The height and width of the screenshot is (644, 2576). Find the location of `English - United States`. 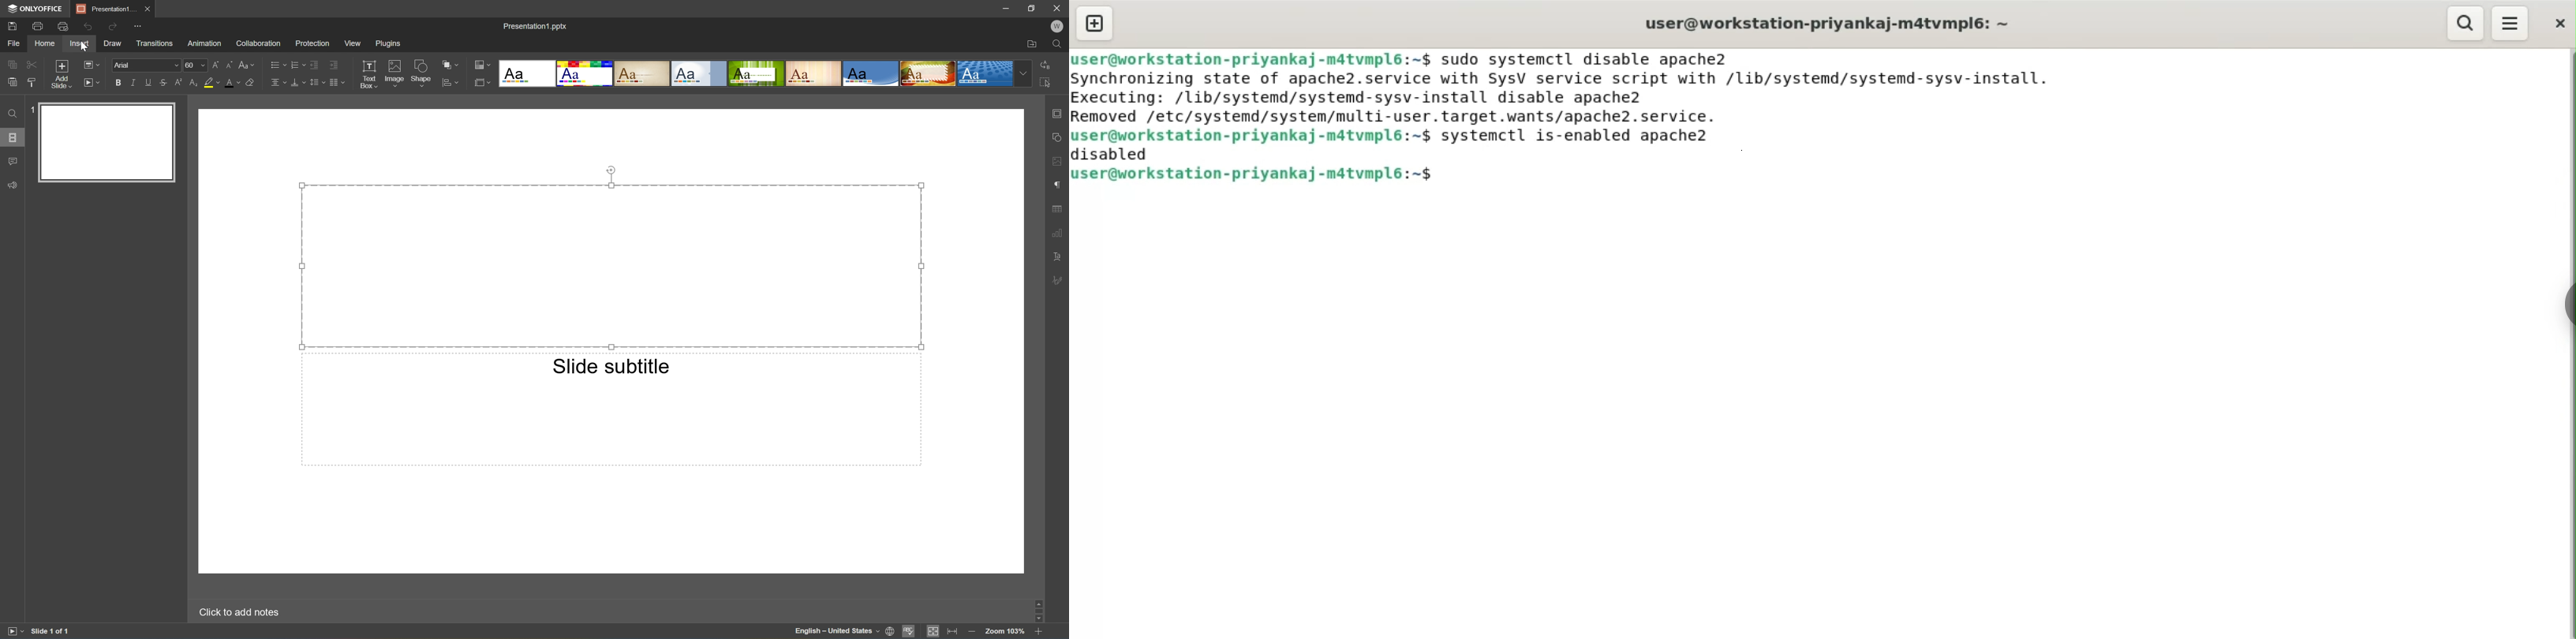

English - United States is located at coordinates (834, 631).